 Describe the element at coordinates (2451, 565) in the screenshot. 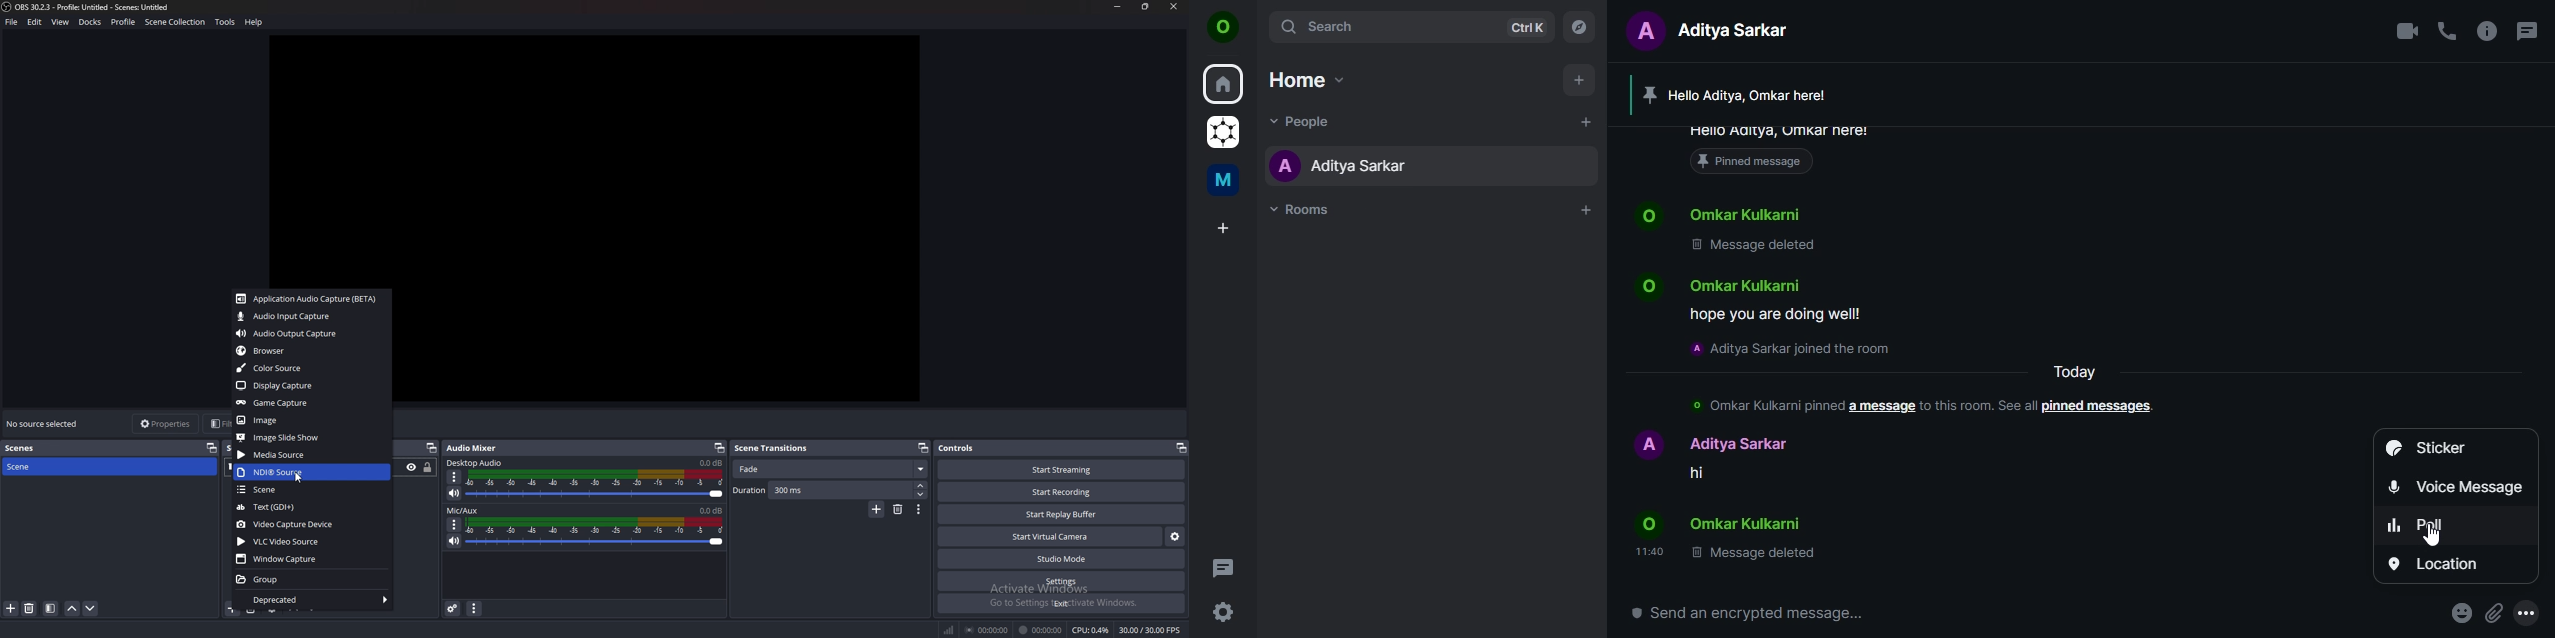

I see `location` at that location.